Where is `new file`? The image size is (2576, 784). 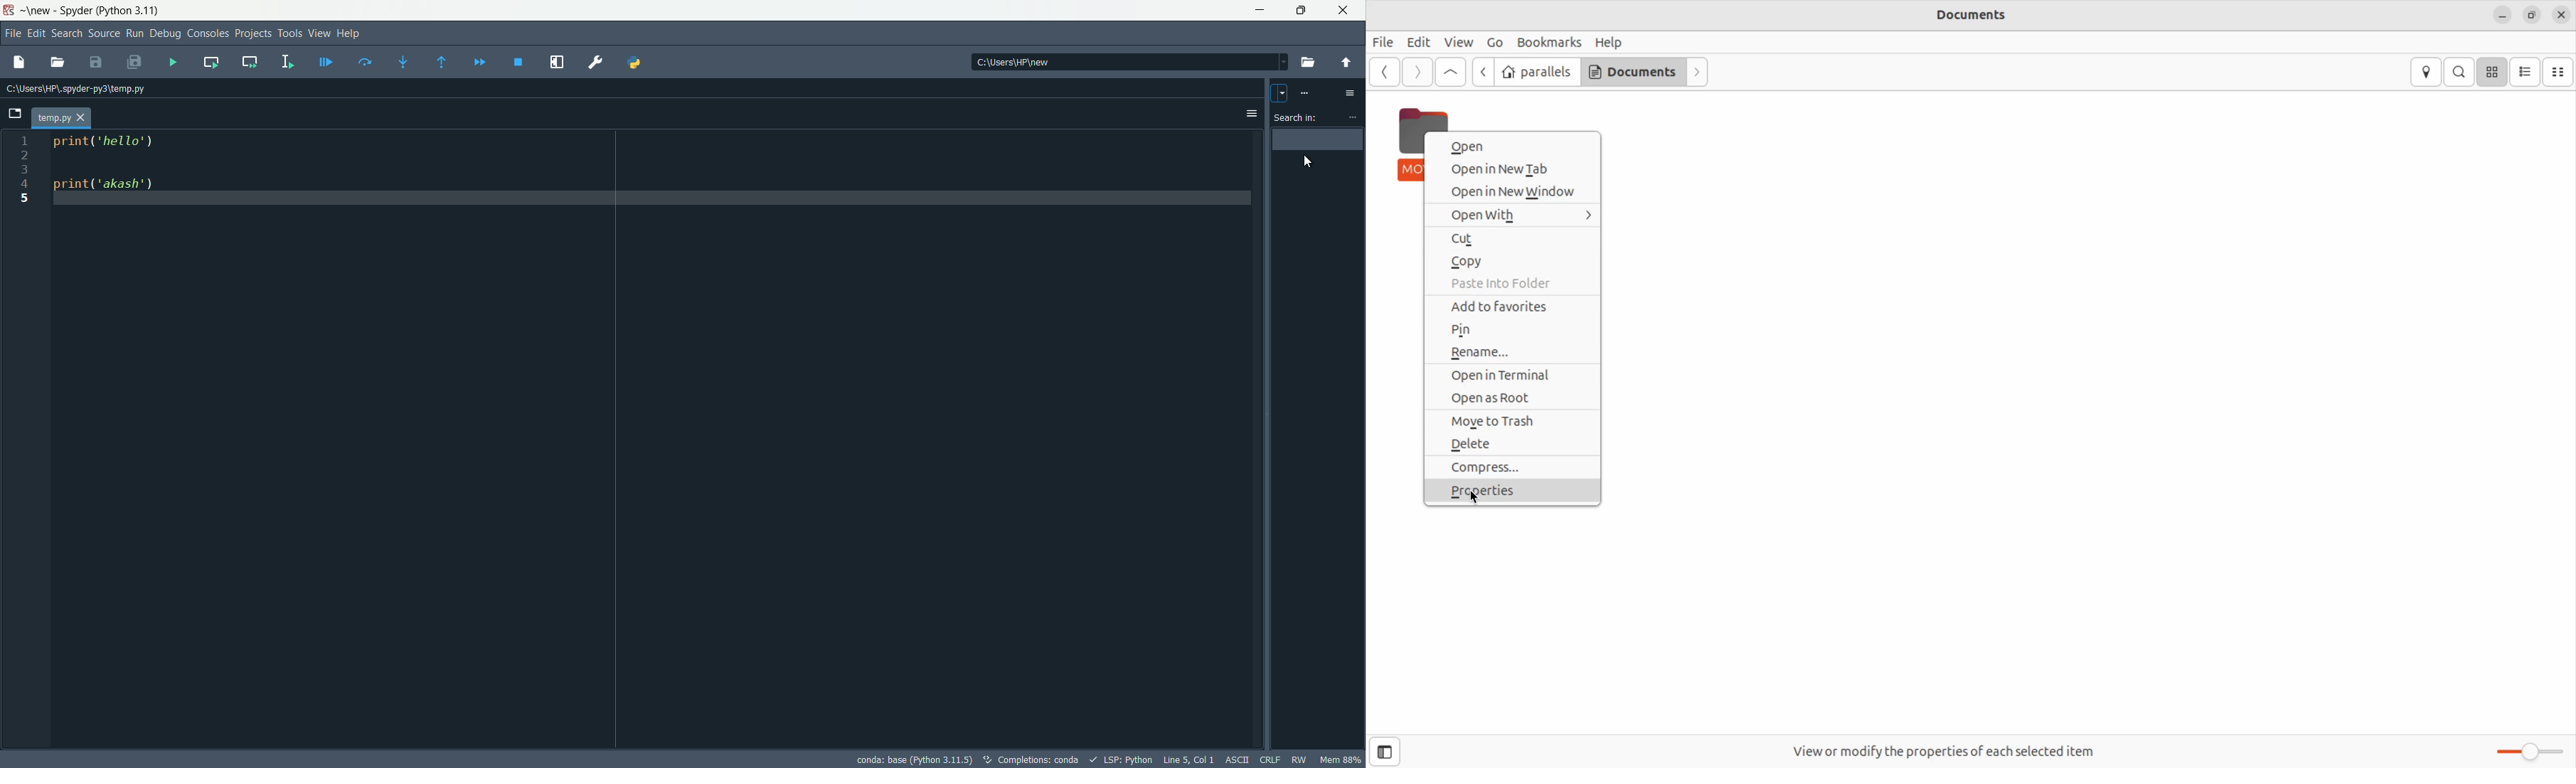
new file is located at coordinates (23, 63).